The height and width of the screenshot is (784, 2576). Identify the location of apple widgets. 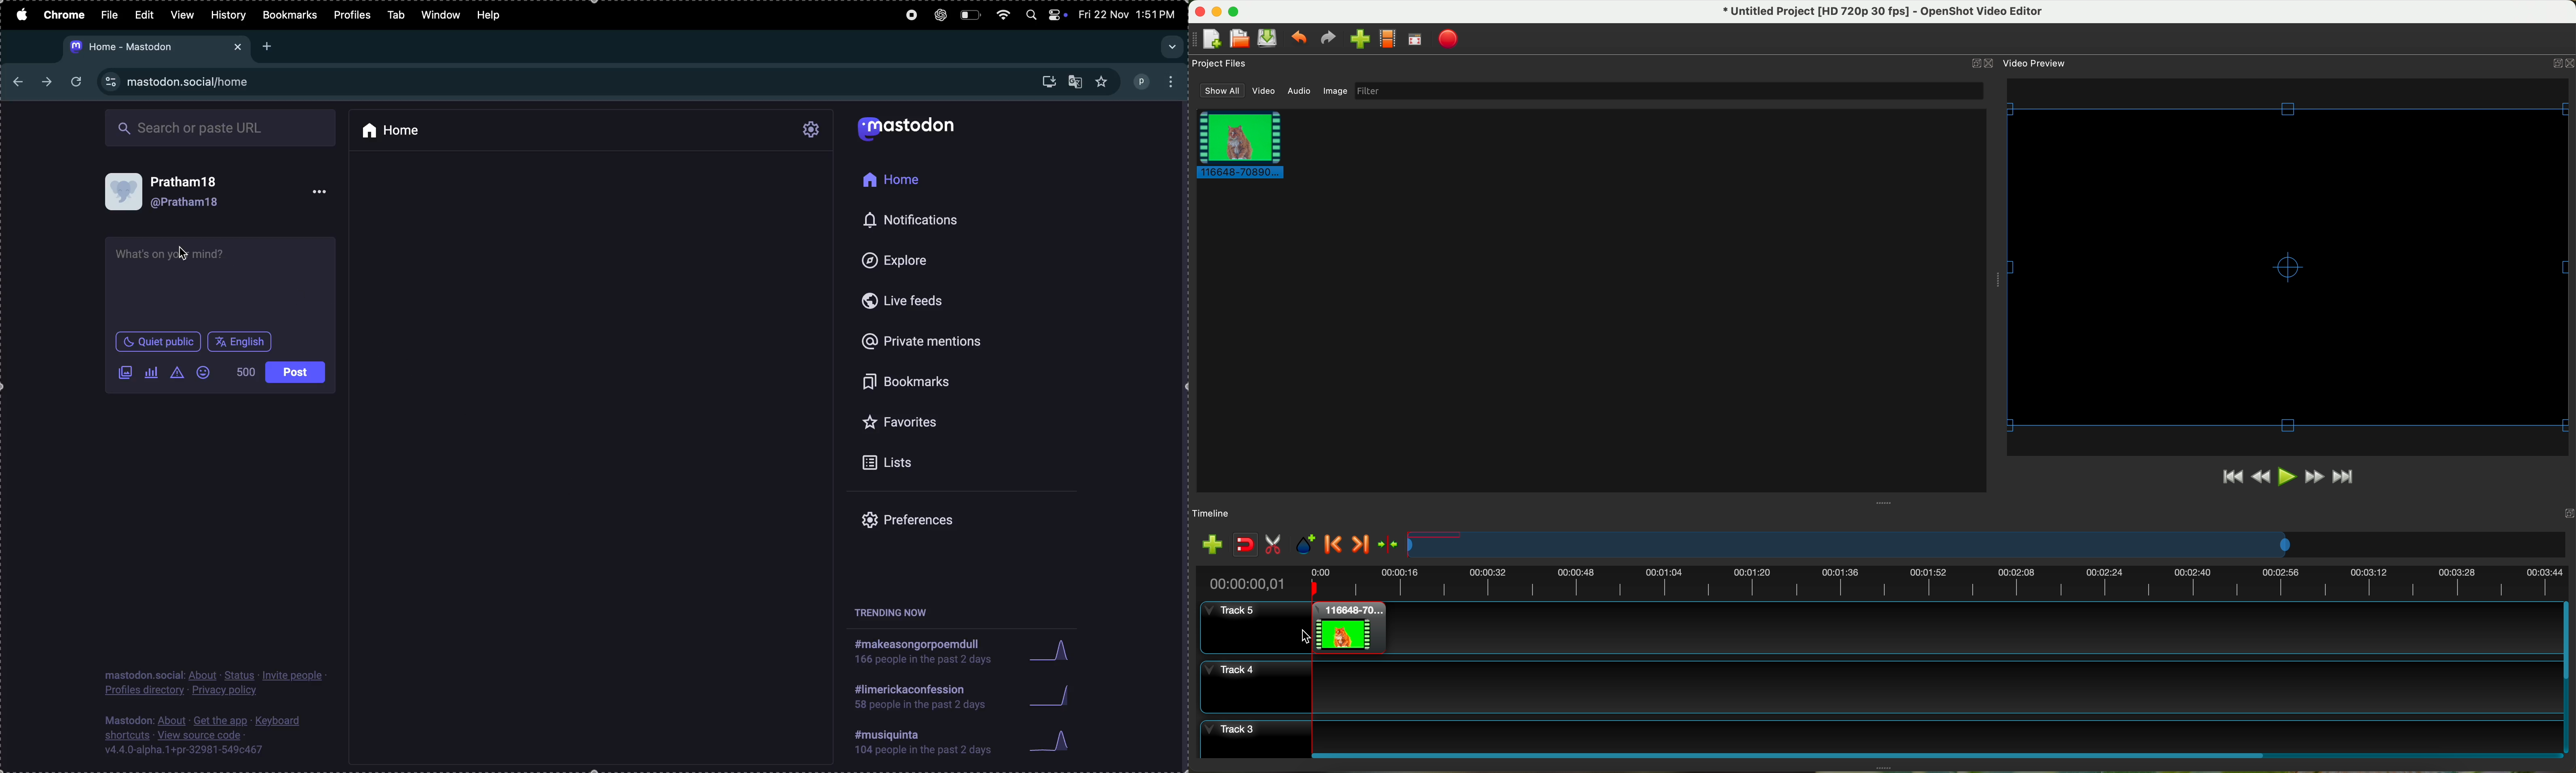
(1056, 15).